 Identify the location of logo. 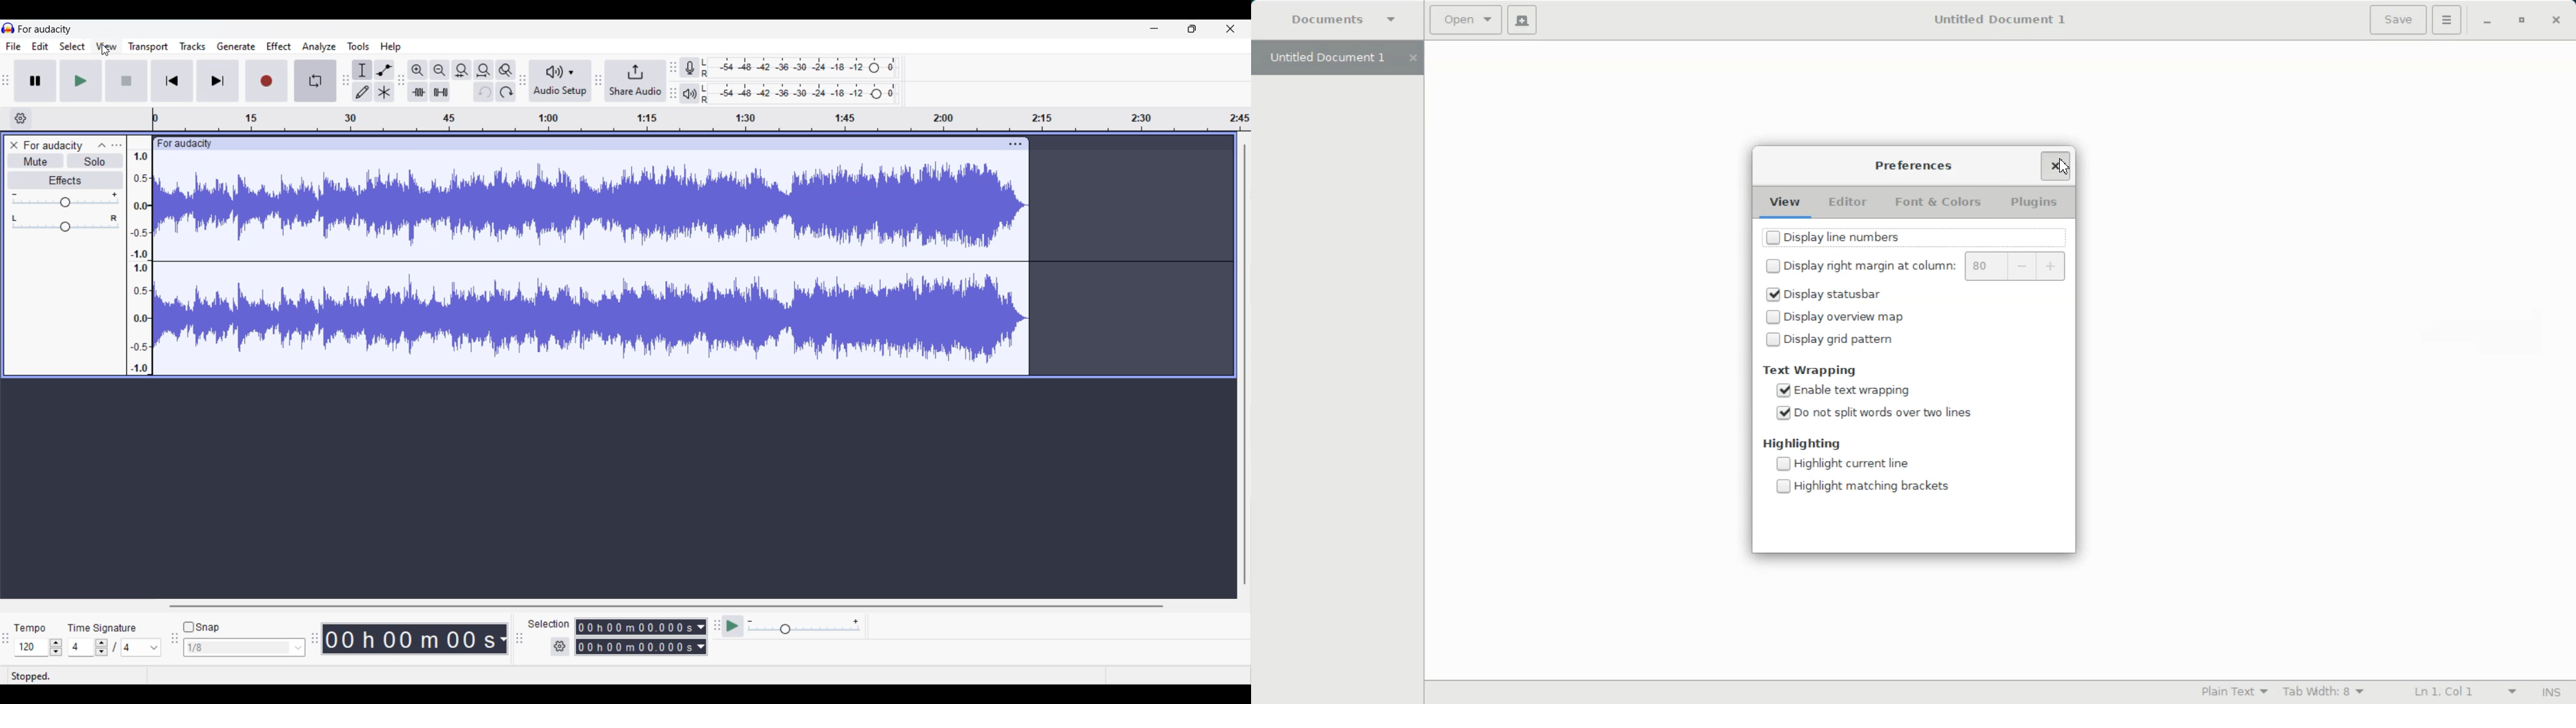
(8, 27).